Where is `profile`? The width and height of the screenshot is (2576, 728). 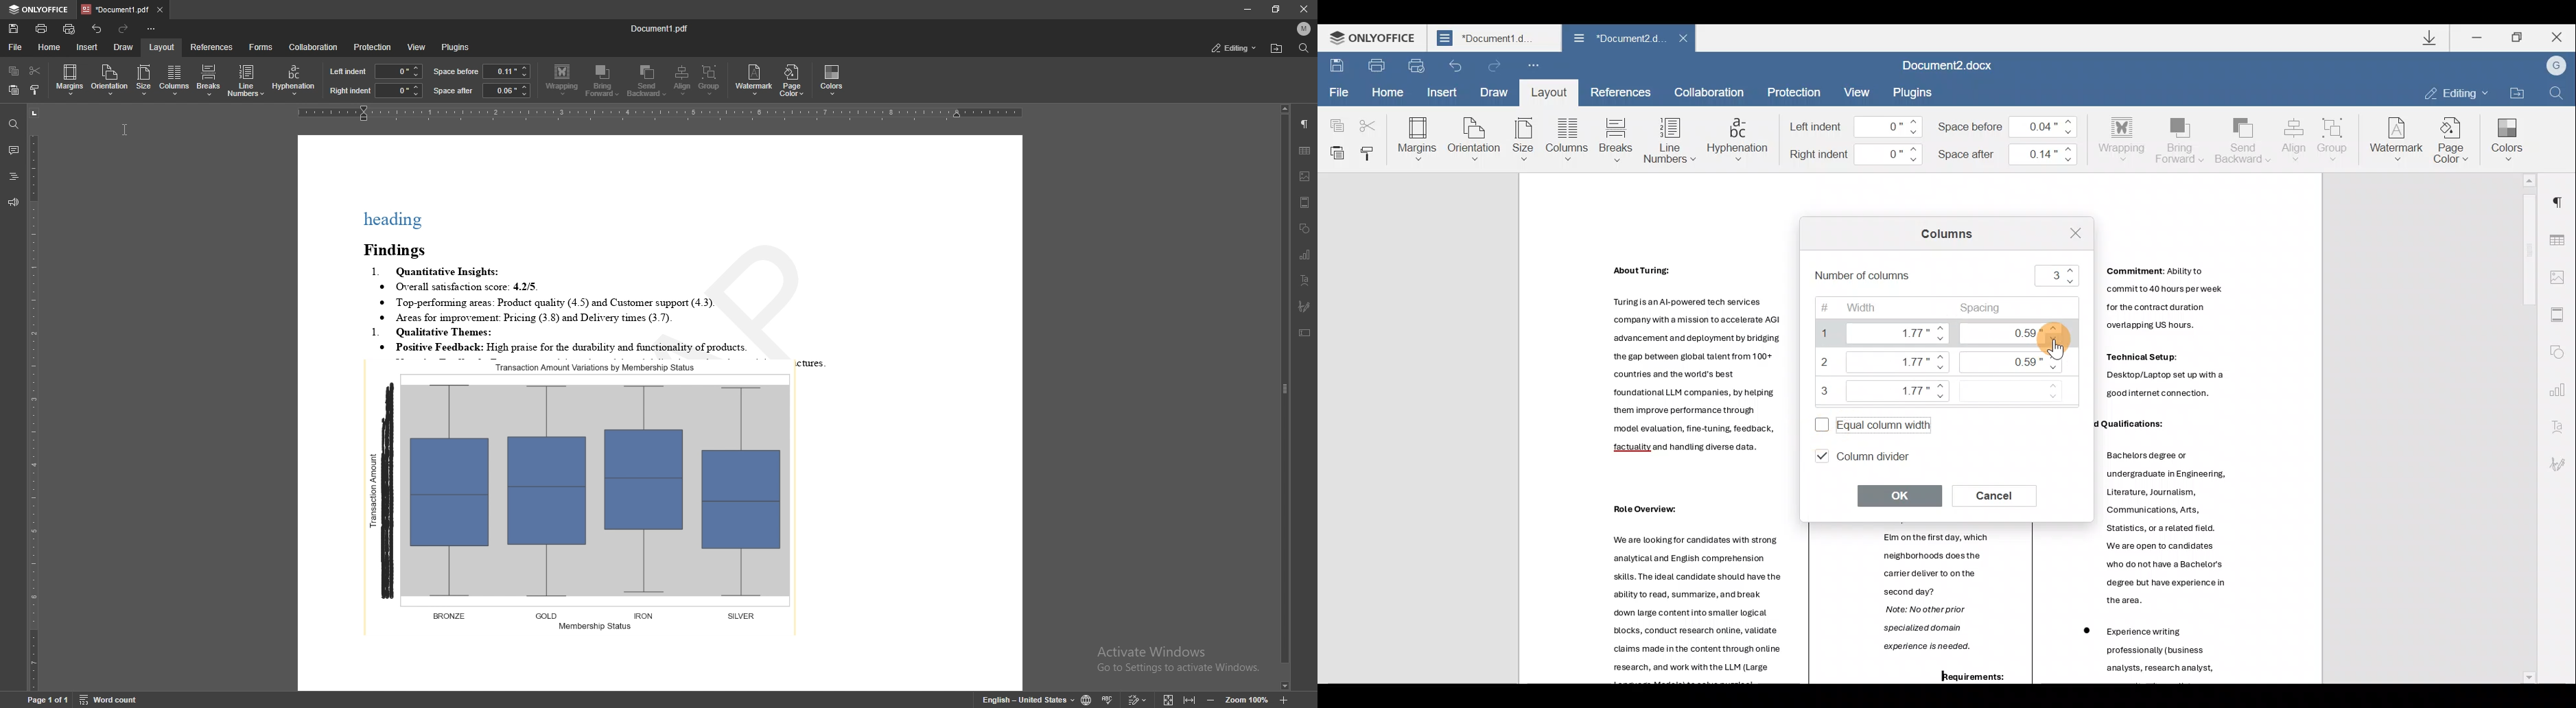 profile is located at coordinates (1305, 29).